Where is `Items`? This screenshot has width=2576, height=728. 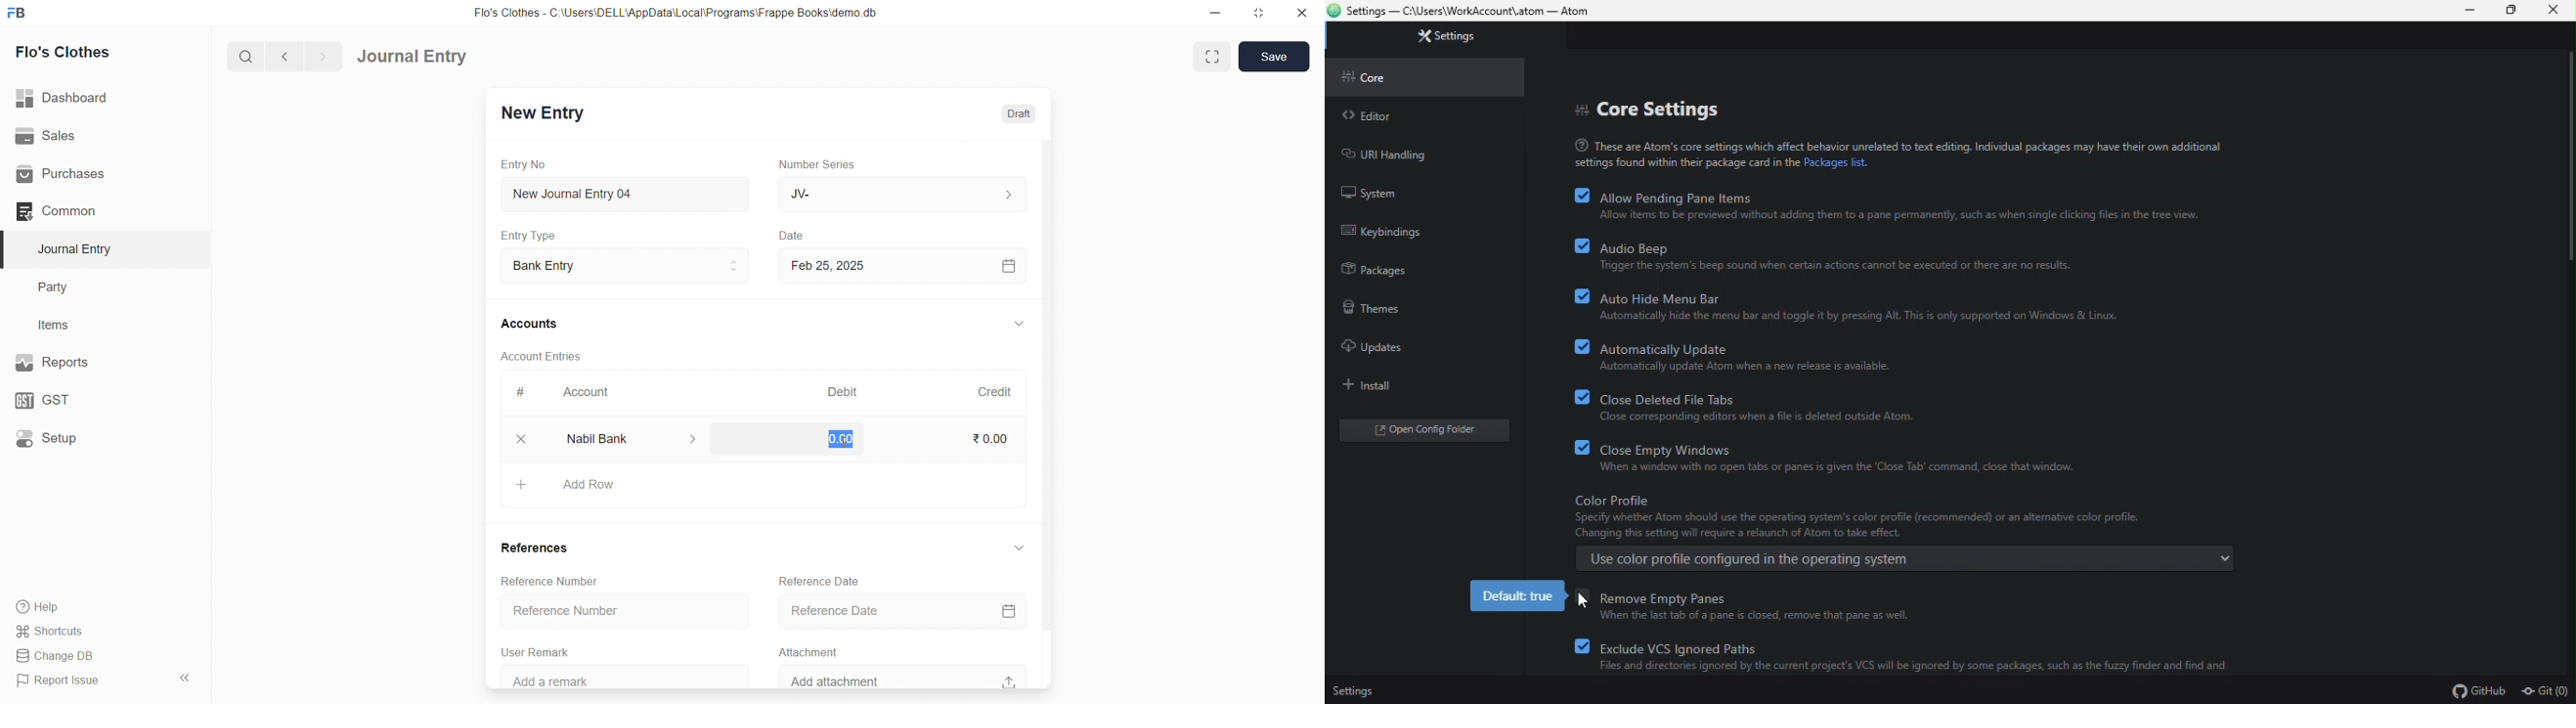 Items is located at coordinates (95, 326).